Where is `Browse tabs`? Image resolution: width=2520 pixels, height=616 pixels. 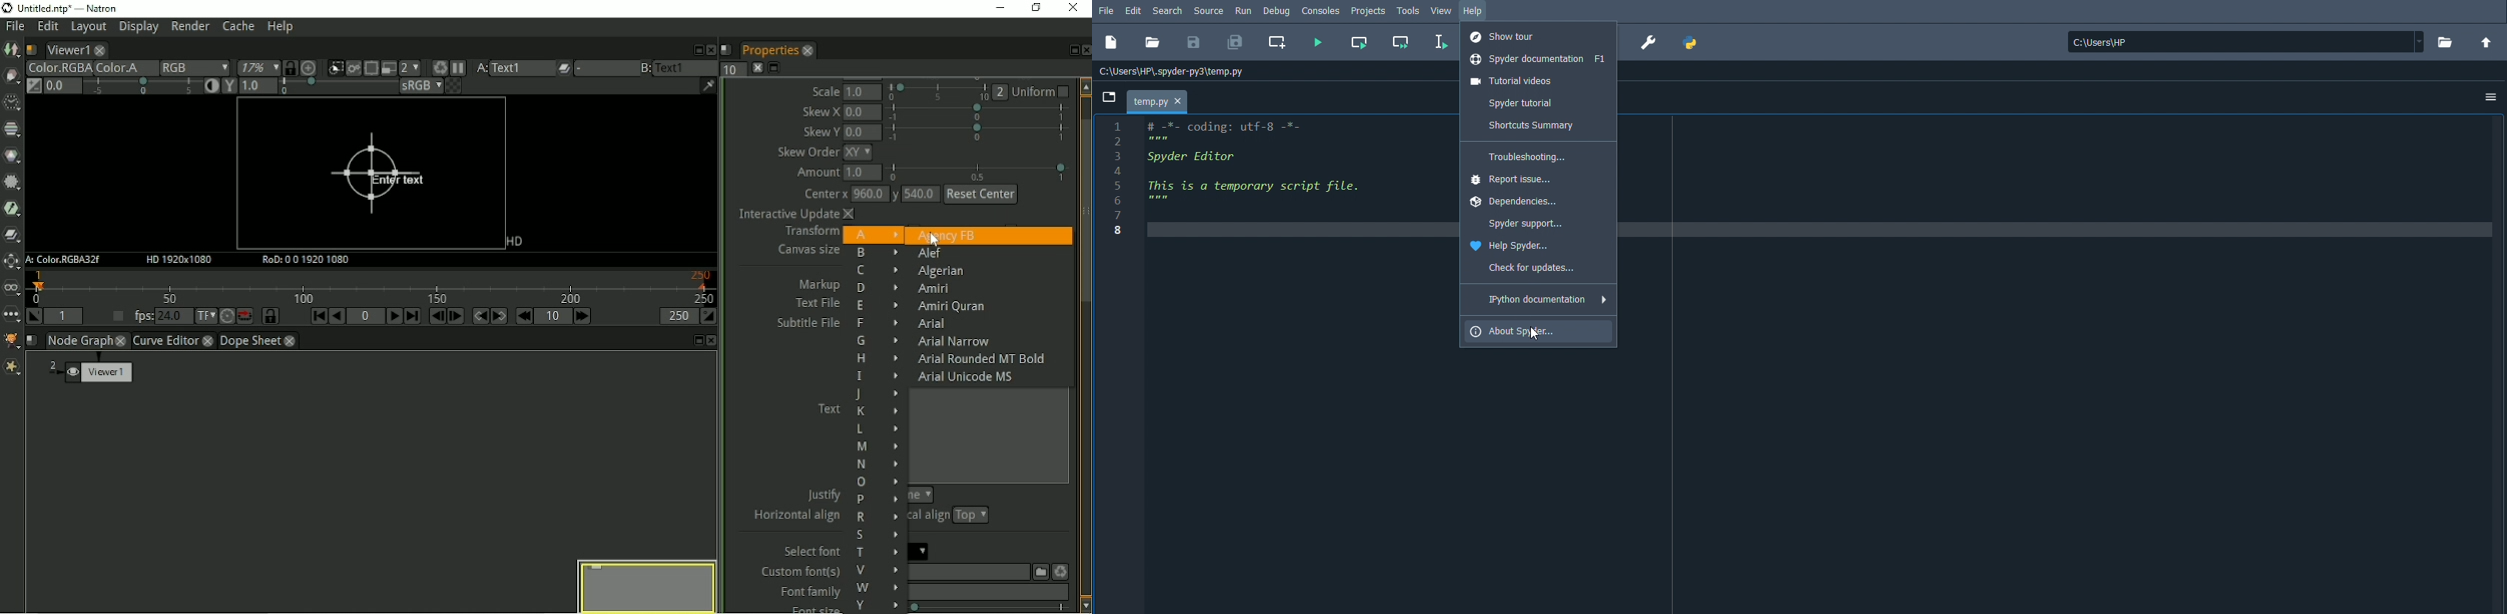
Browse tabs is located at coordinates (1108, 97).